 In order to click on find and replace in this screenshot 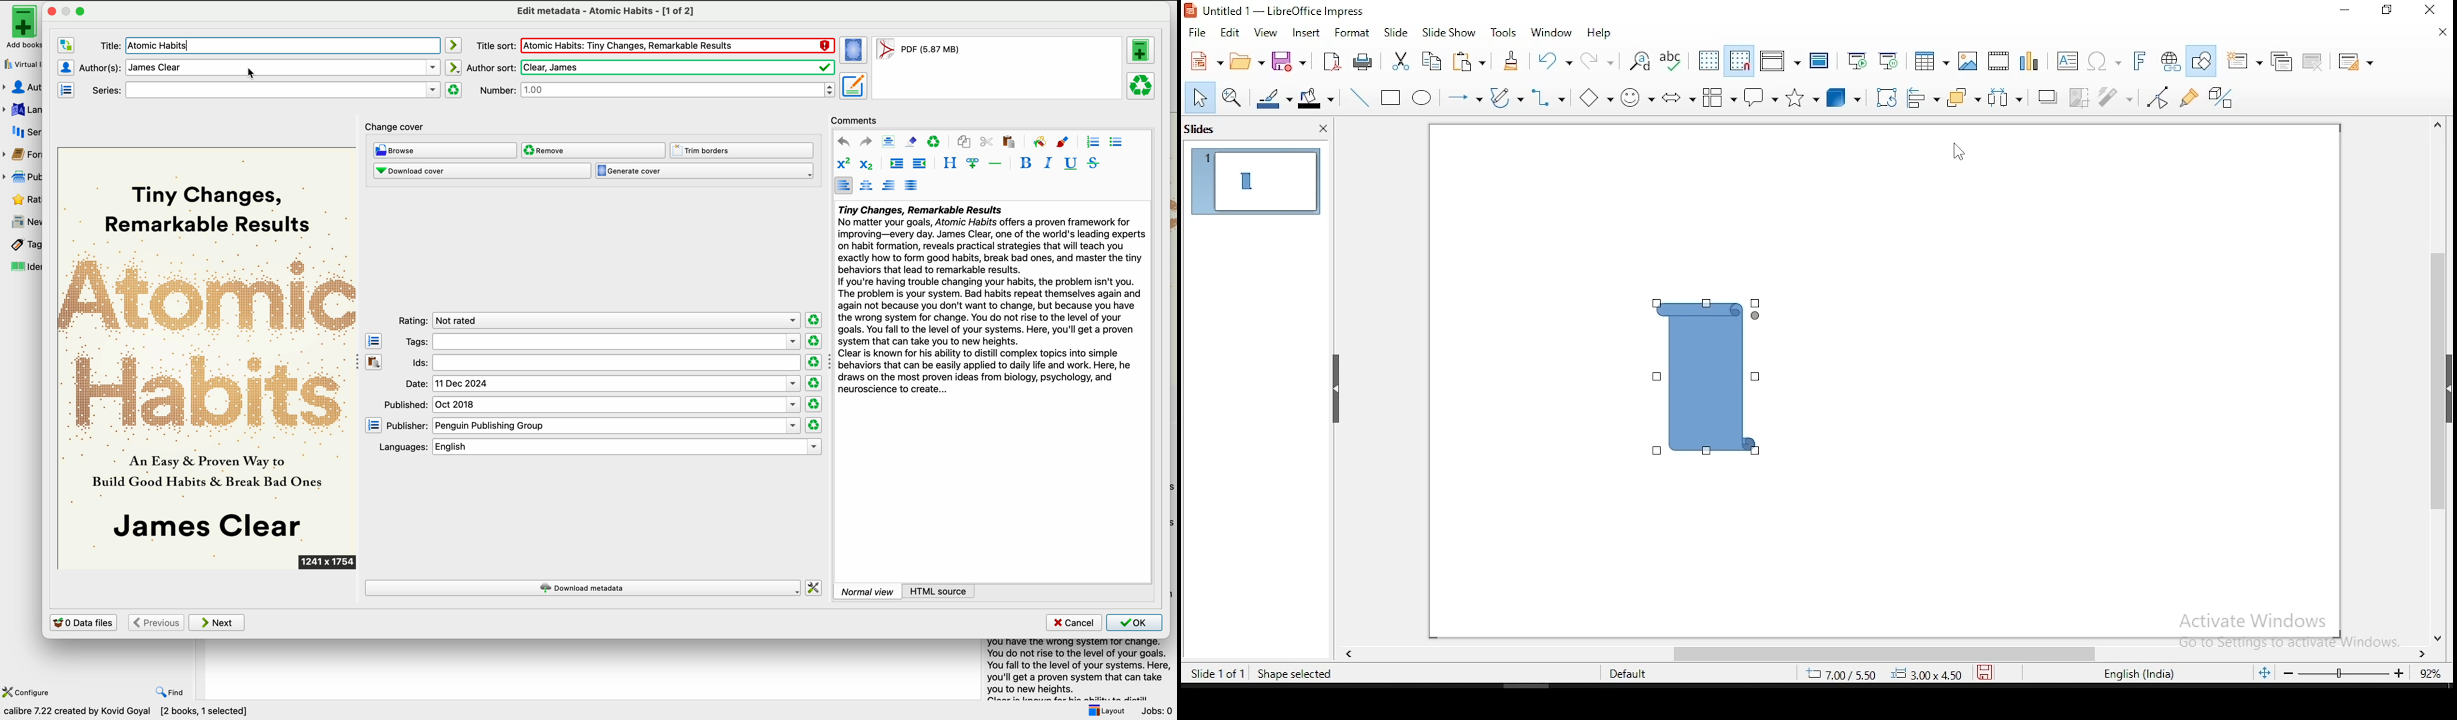, I will do `click(1641, 61)`.